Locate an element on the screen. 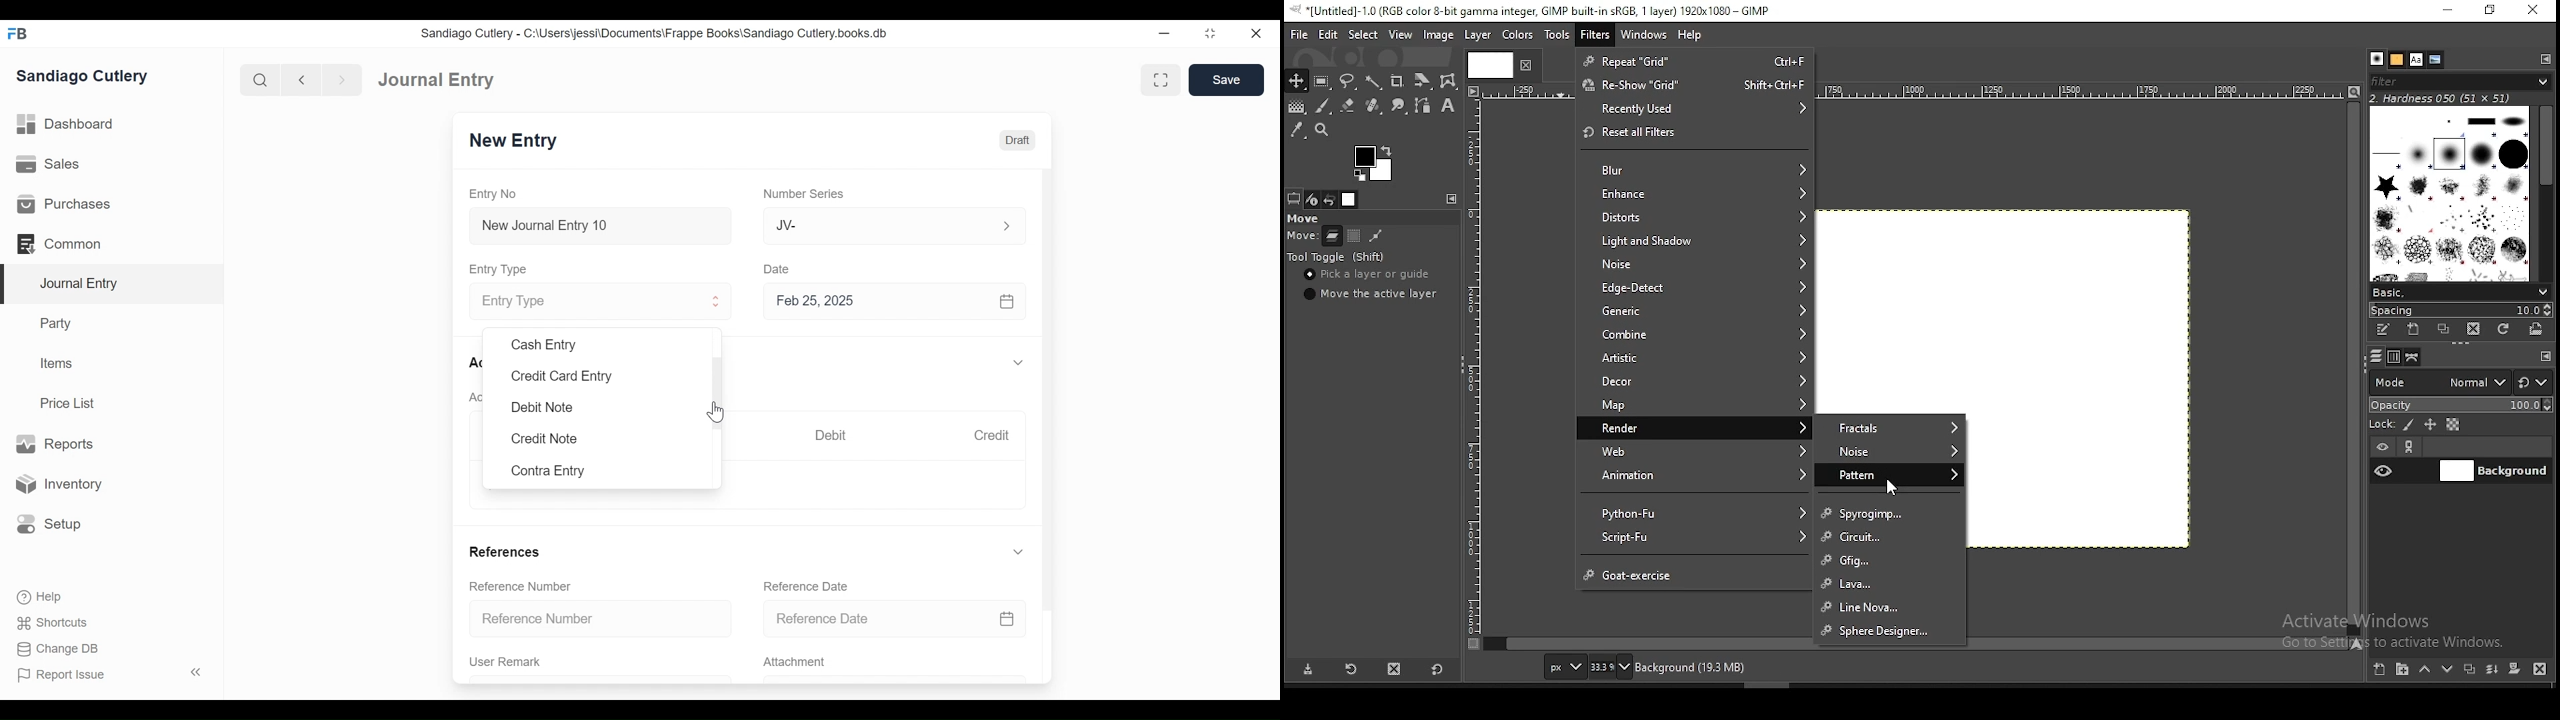 The image size is (2576, 728). merge layer is located at coordinates (2491, 671).